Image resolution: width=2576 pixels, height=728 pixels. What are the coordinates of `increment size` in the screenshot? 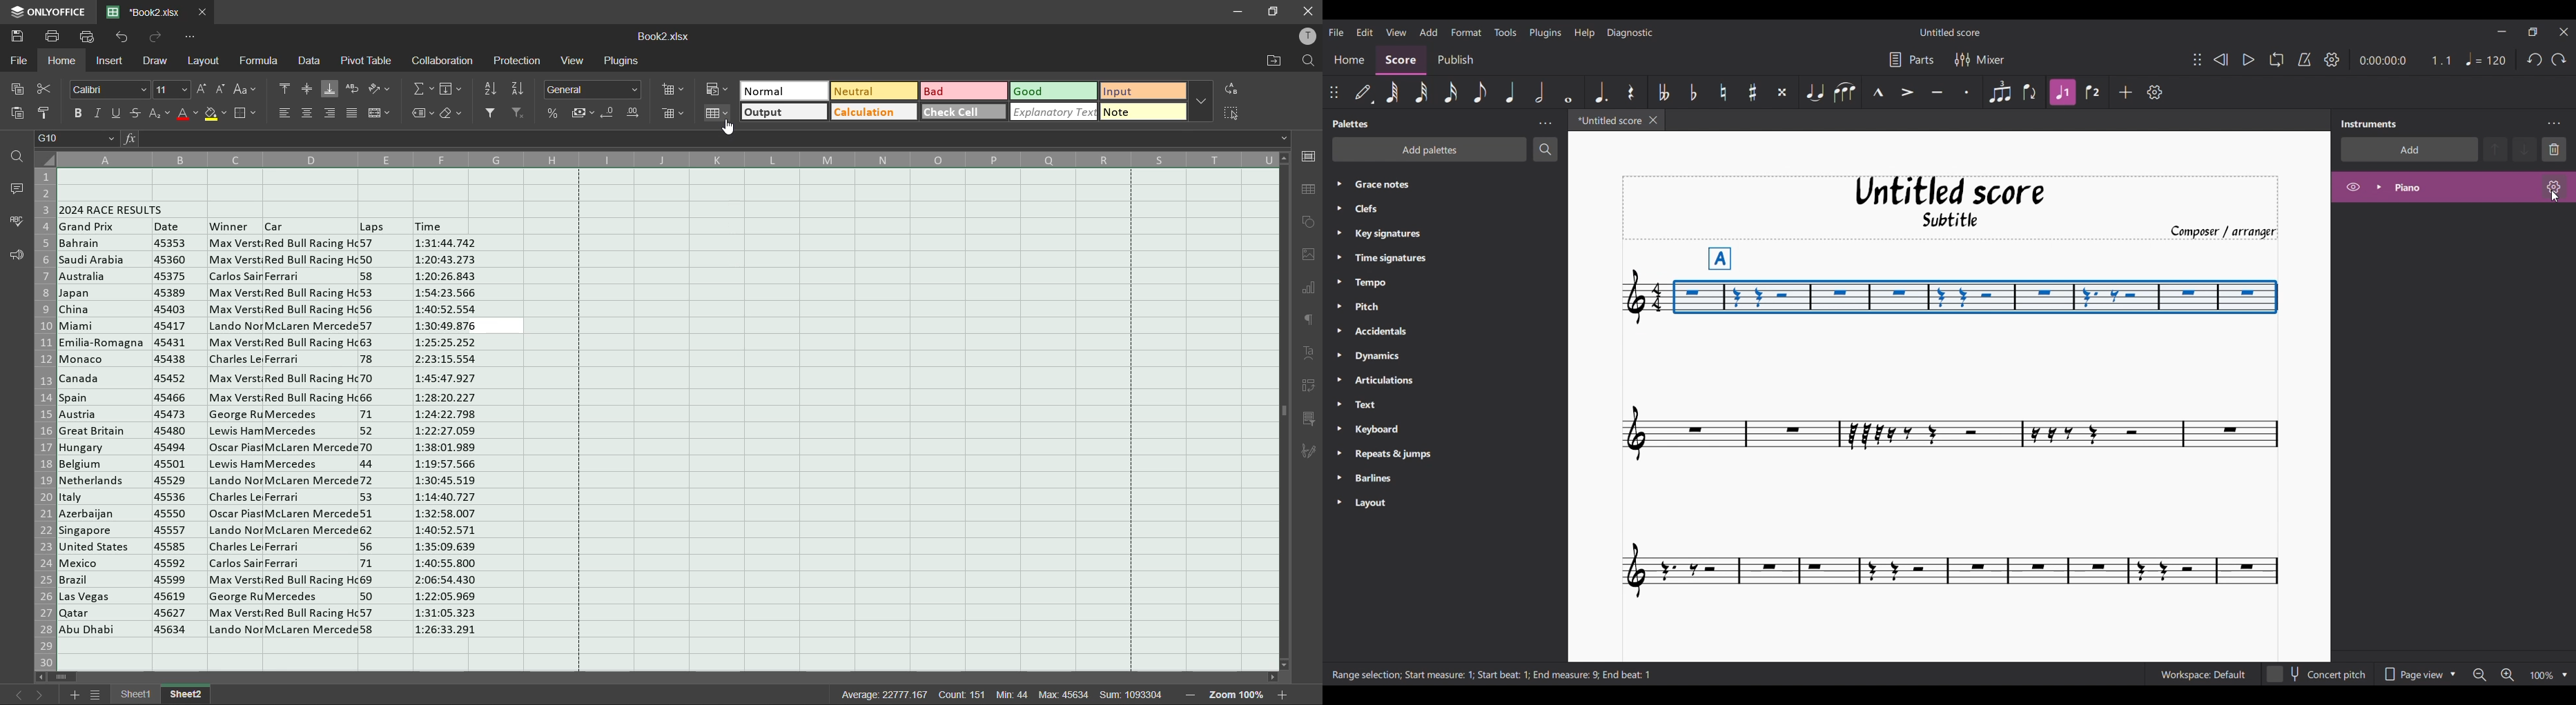 It's located at (203, 89).